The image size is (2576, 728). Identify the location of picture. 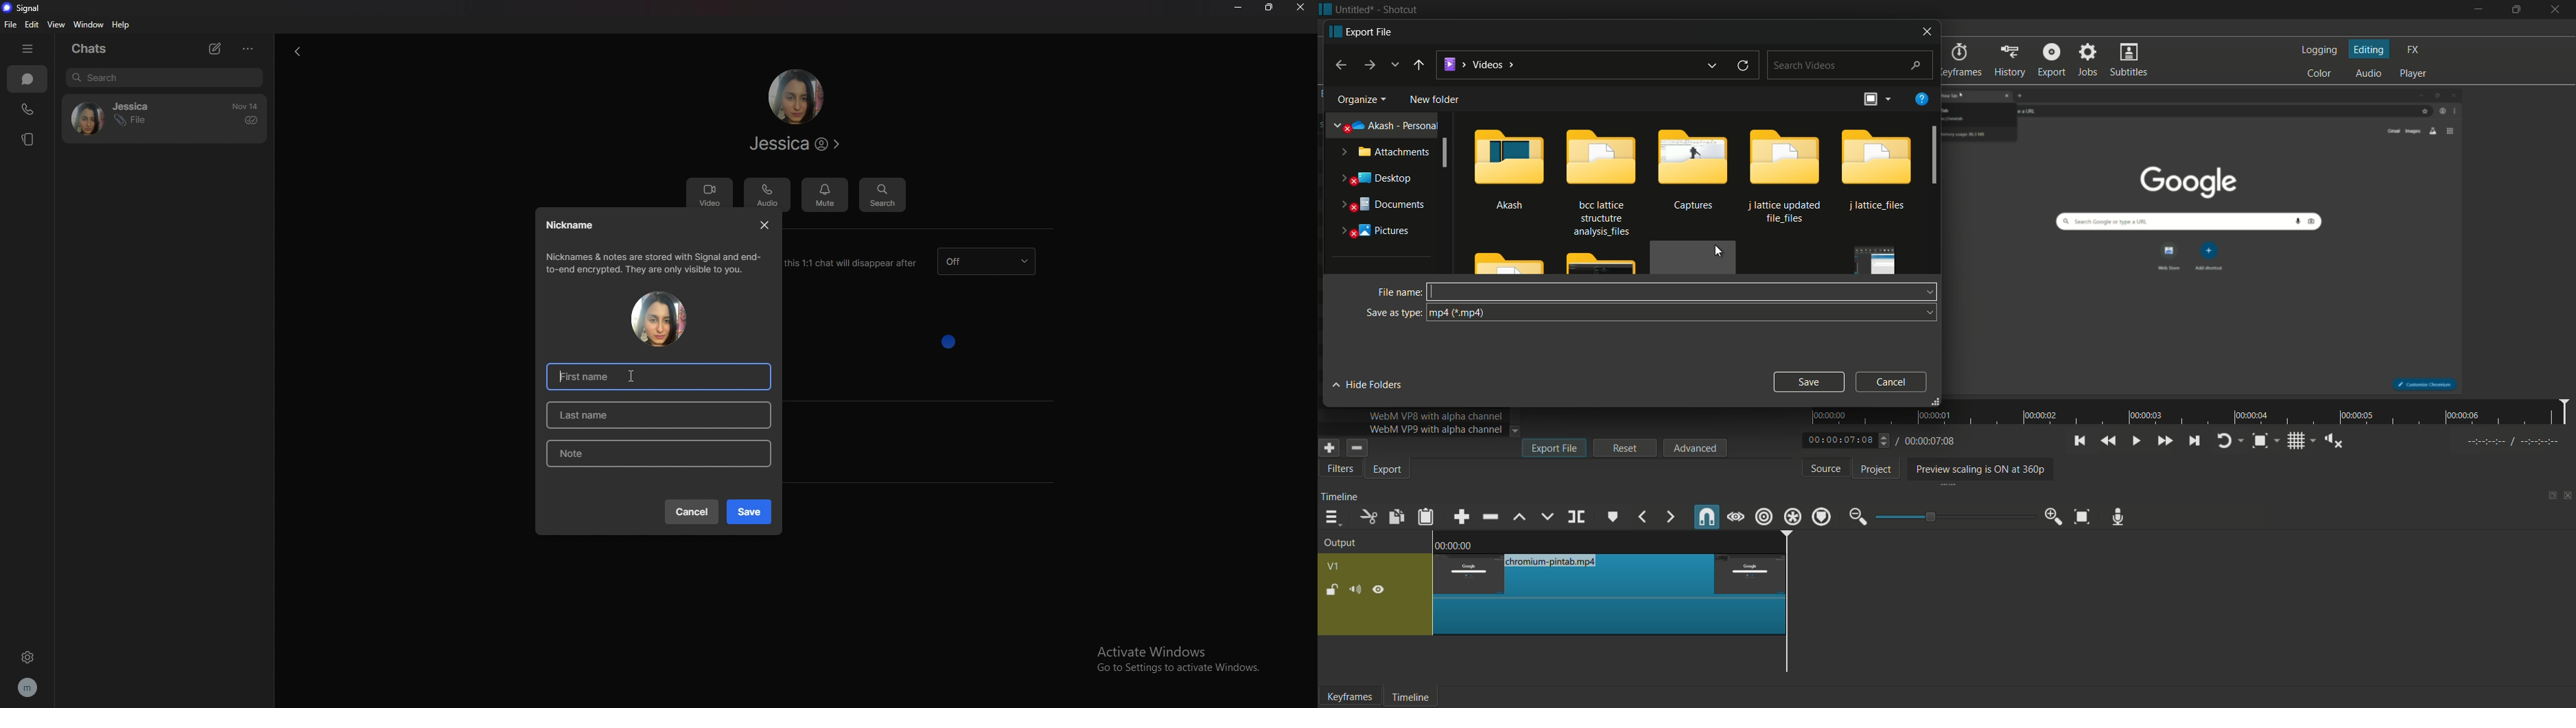
(1375, 231).